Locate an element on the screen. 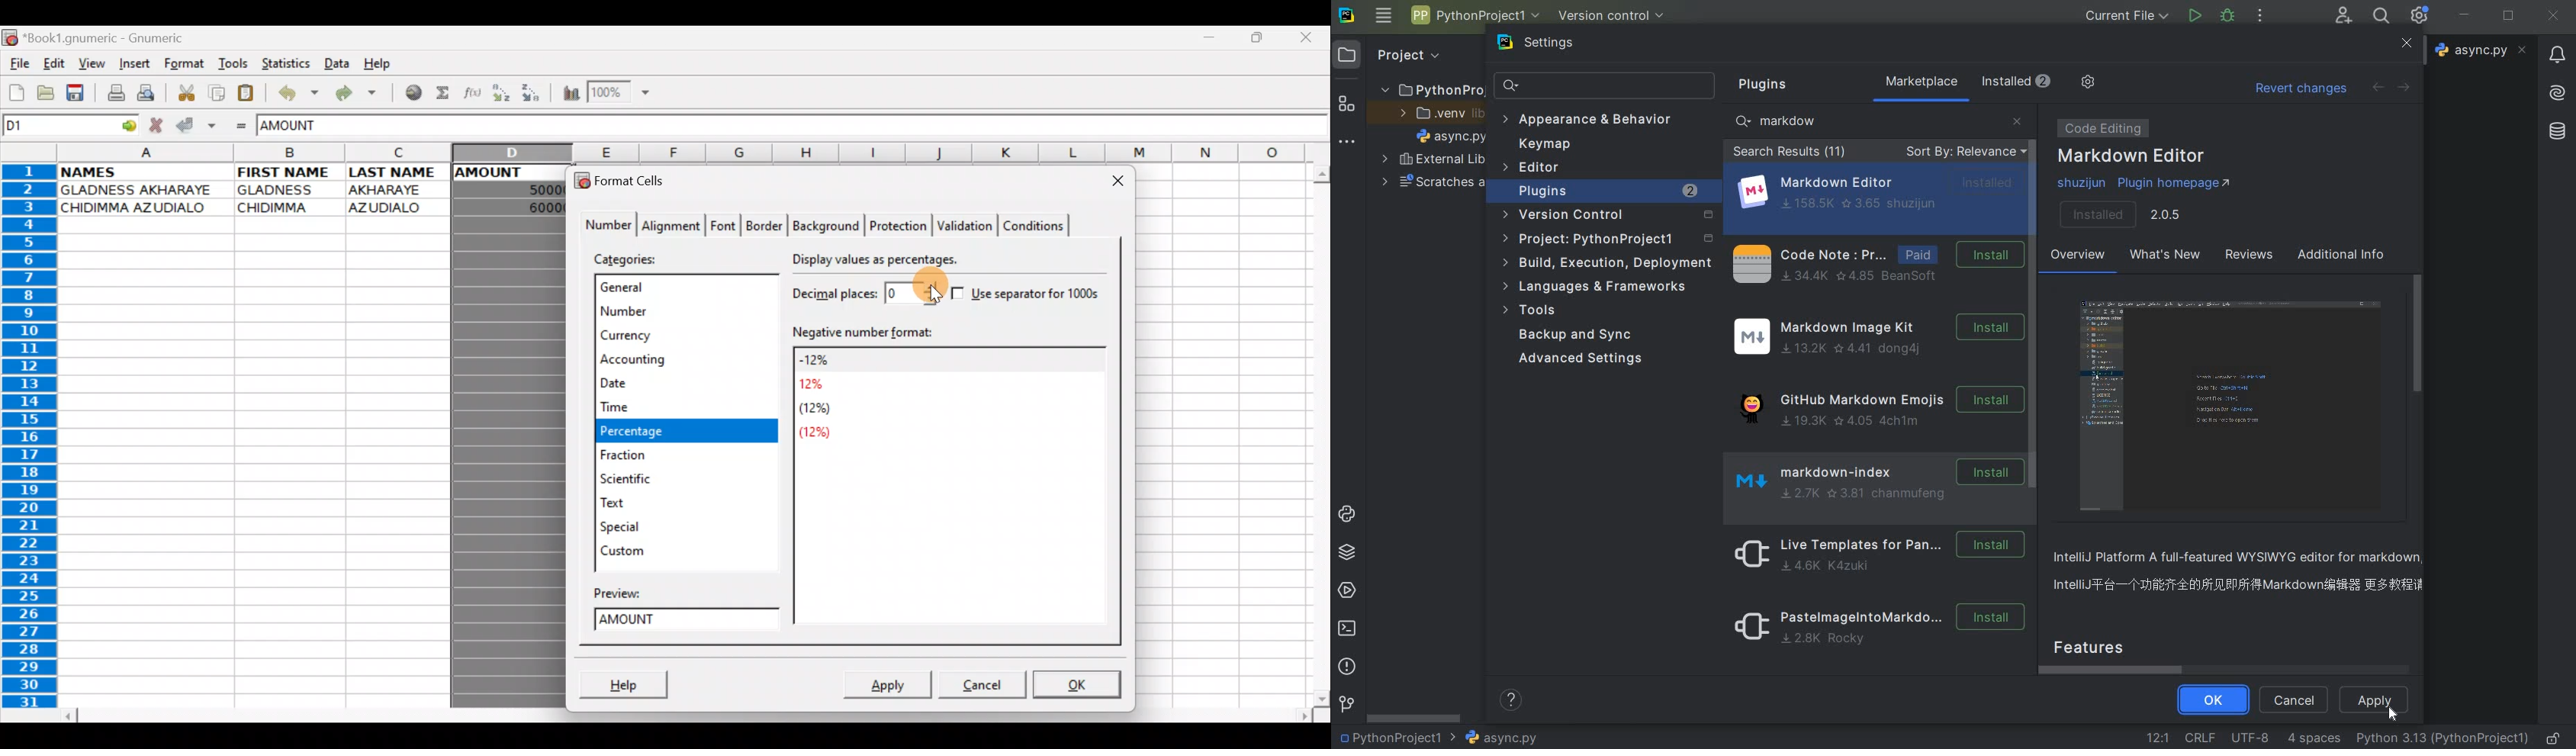 Image resolution: width=2576 pixels, height=756 pixels. Date is located at coordinates (654, 384).